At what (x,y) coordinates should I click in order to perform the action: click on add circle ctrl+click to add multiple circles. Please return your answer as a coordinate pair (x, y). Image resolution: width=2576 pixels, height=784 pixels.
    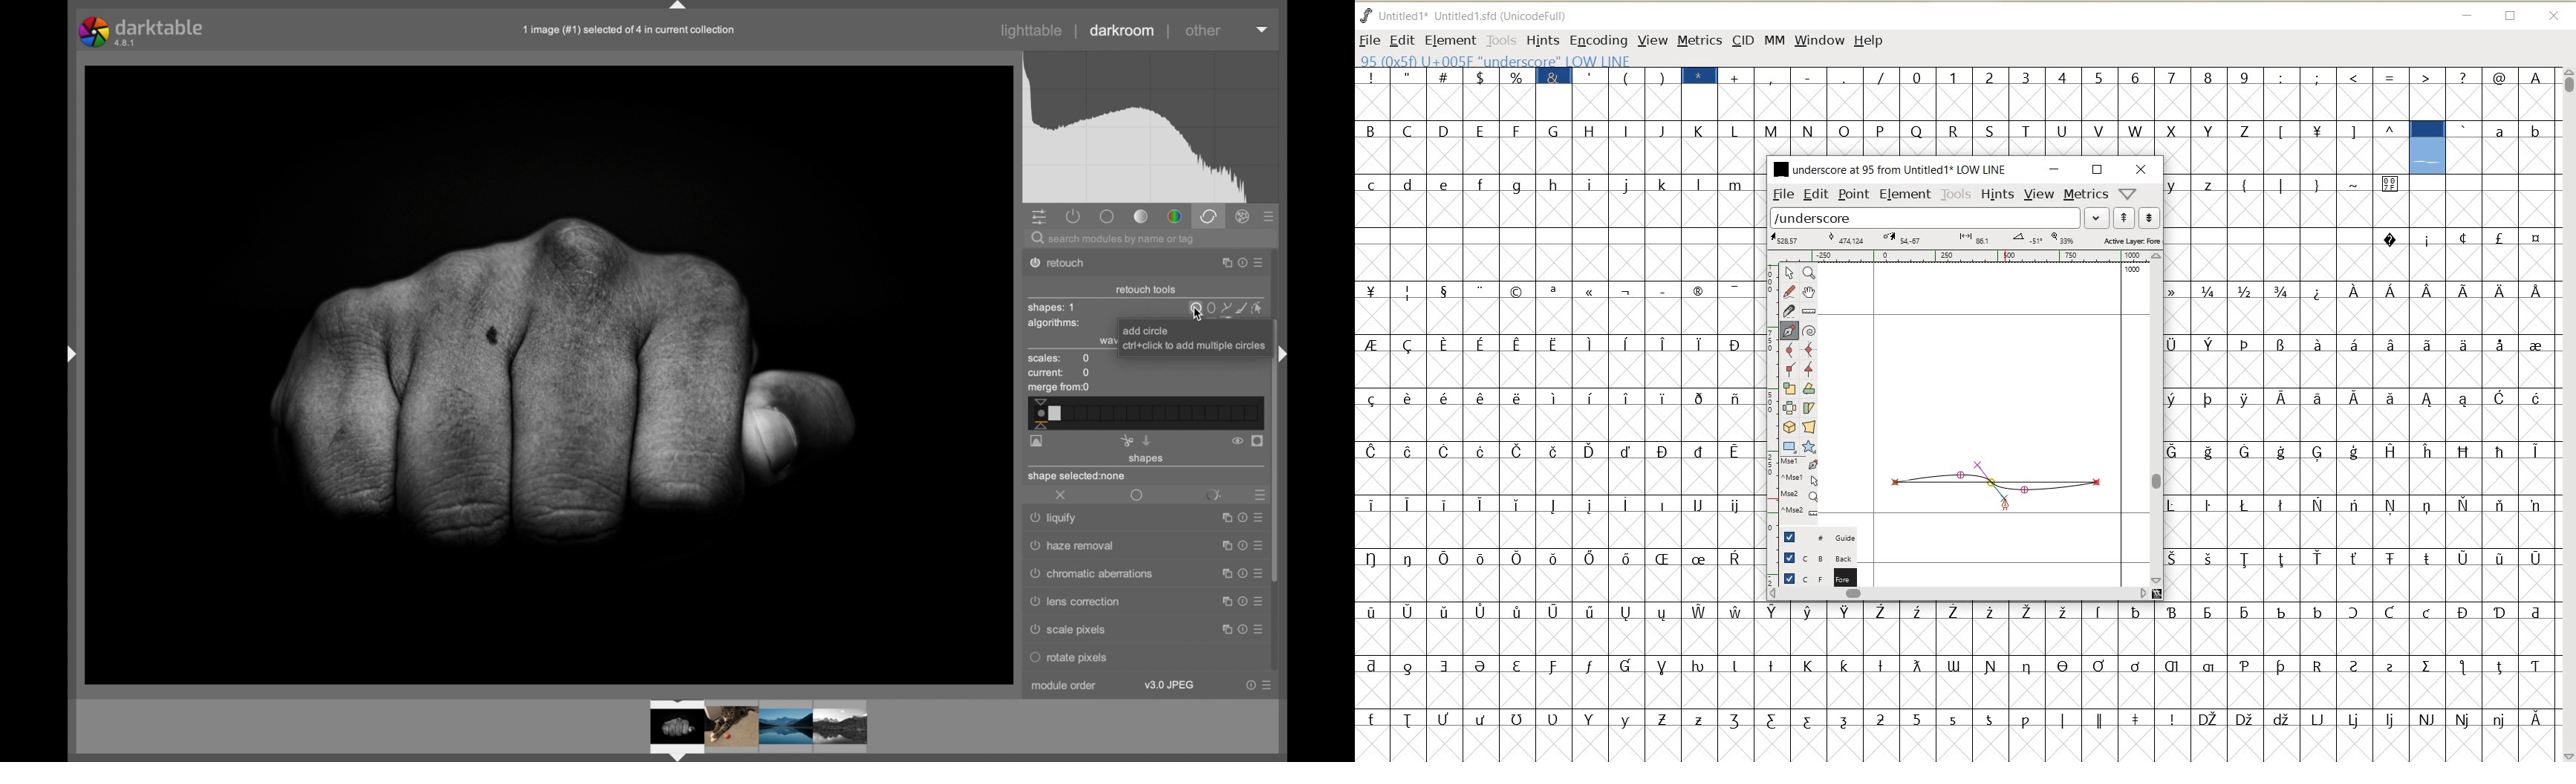
    Looking at the image, I should click on (1193, 340).